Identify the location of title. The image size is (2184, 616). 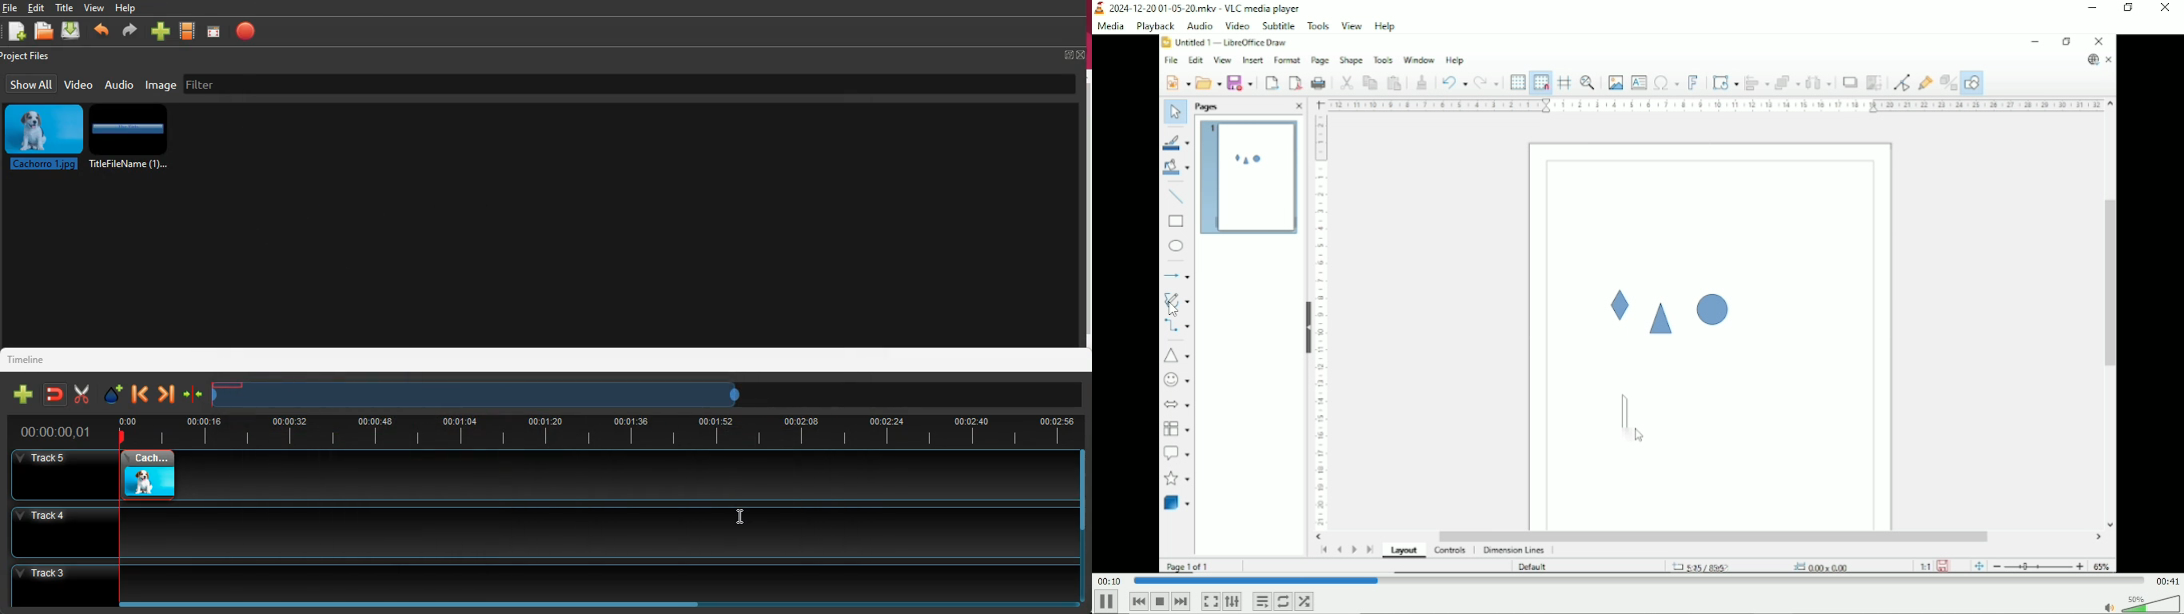
(66, 7).